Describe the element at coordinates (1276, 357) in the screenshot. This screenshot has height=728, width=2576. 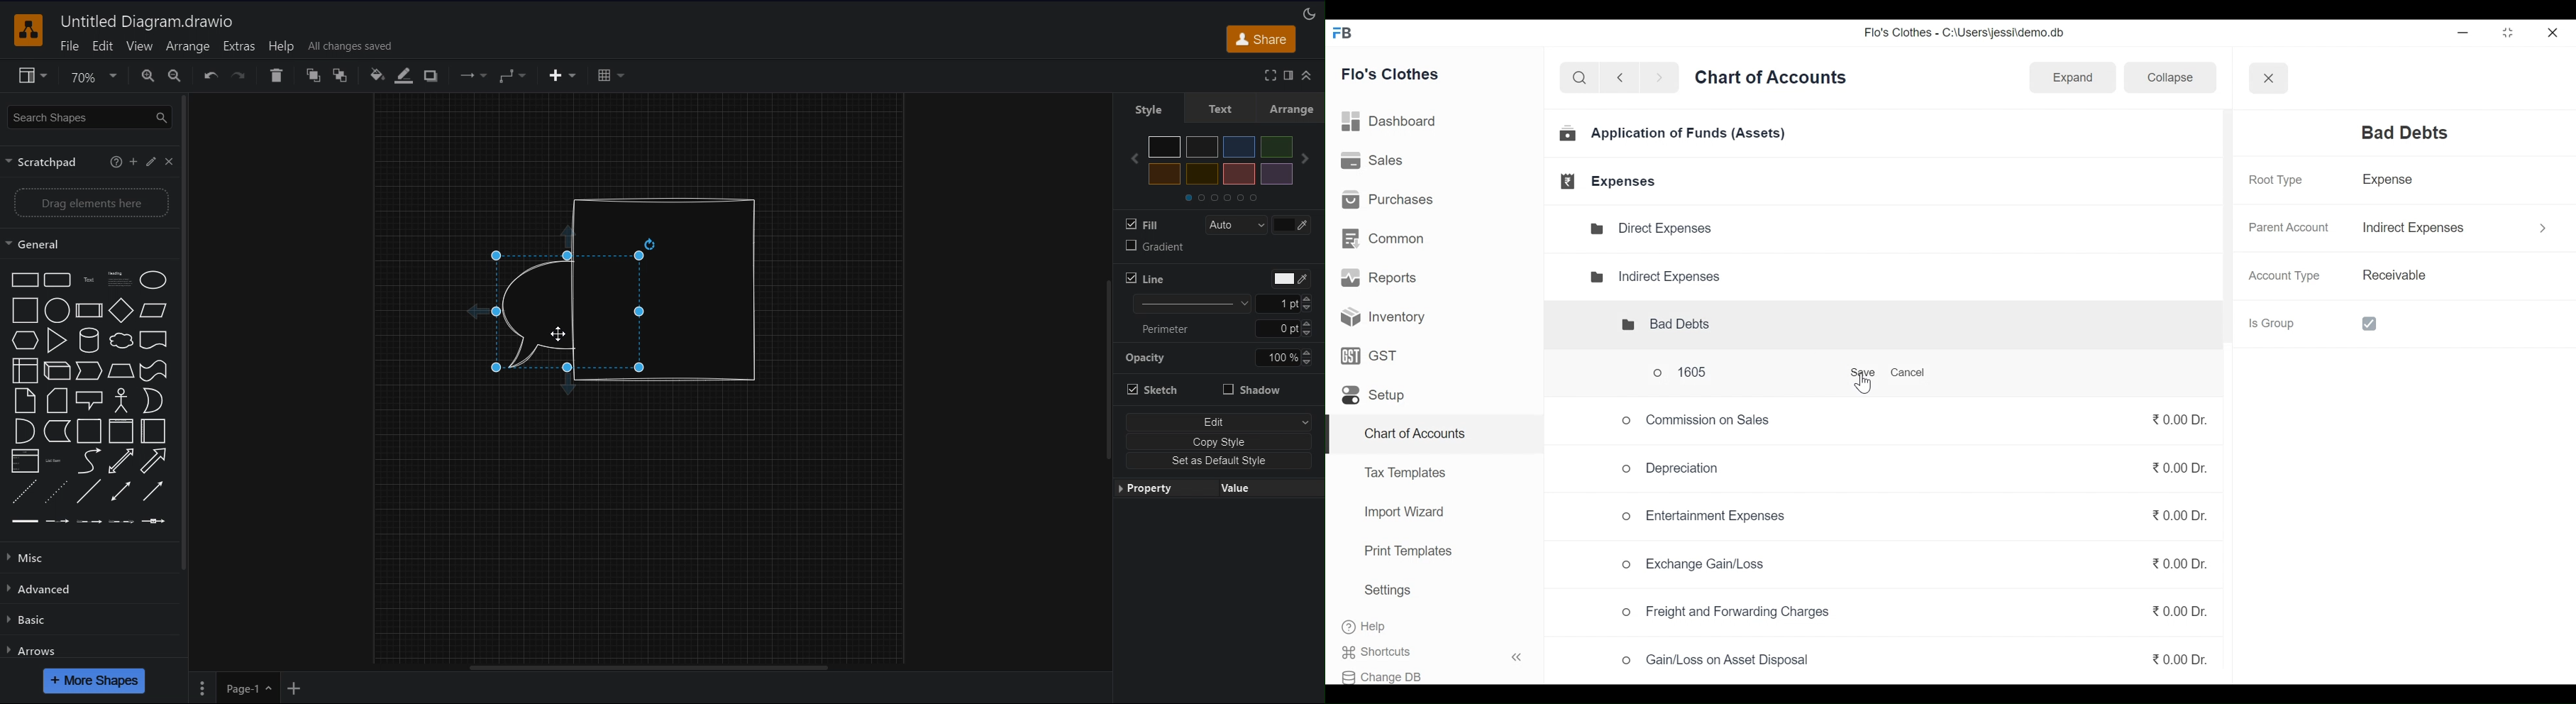
I see `Manually input opacity` at that location.